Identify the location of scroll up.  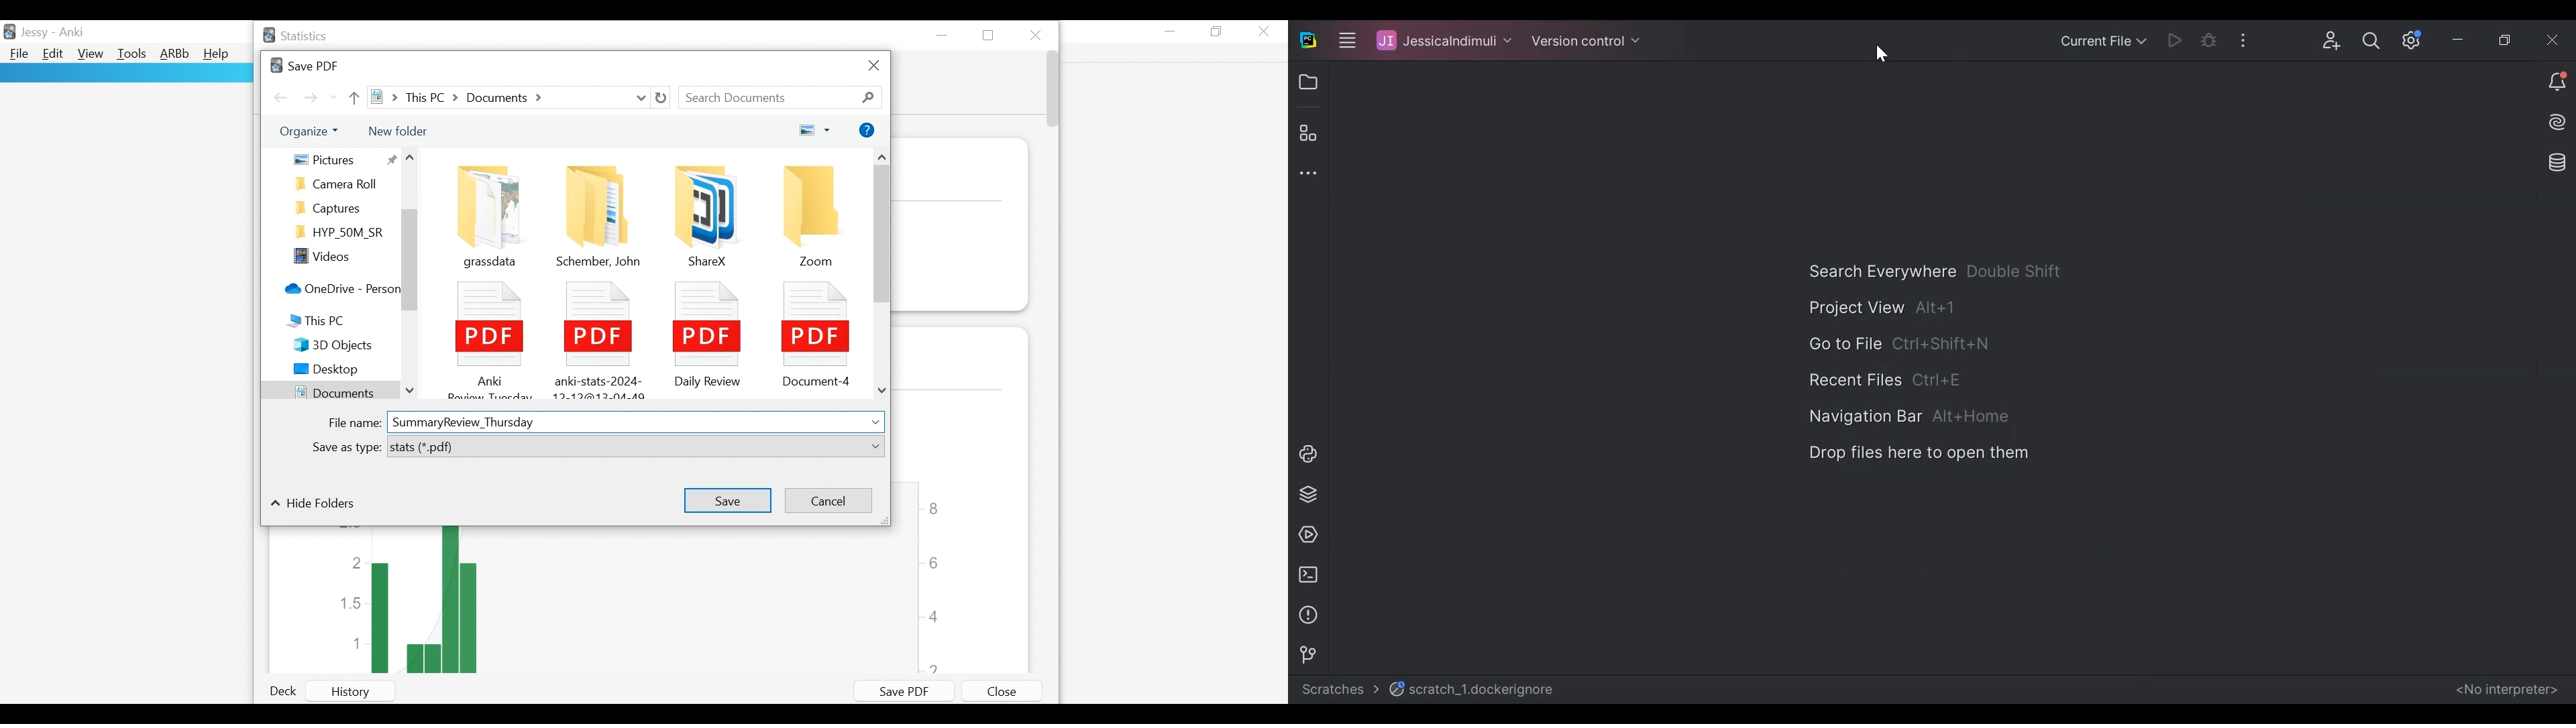
(413, 160).